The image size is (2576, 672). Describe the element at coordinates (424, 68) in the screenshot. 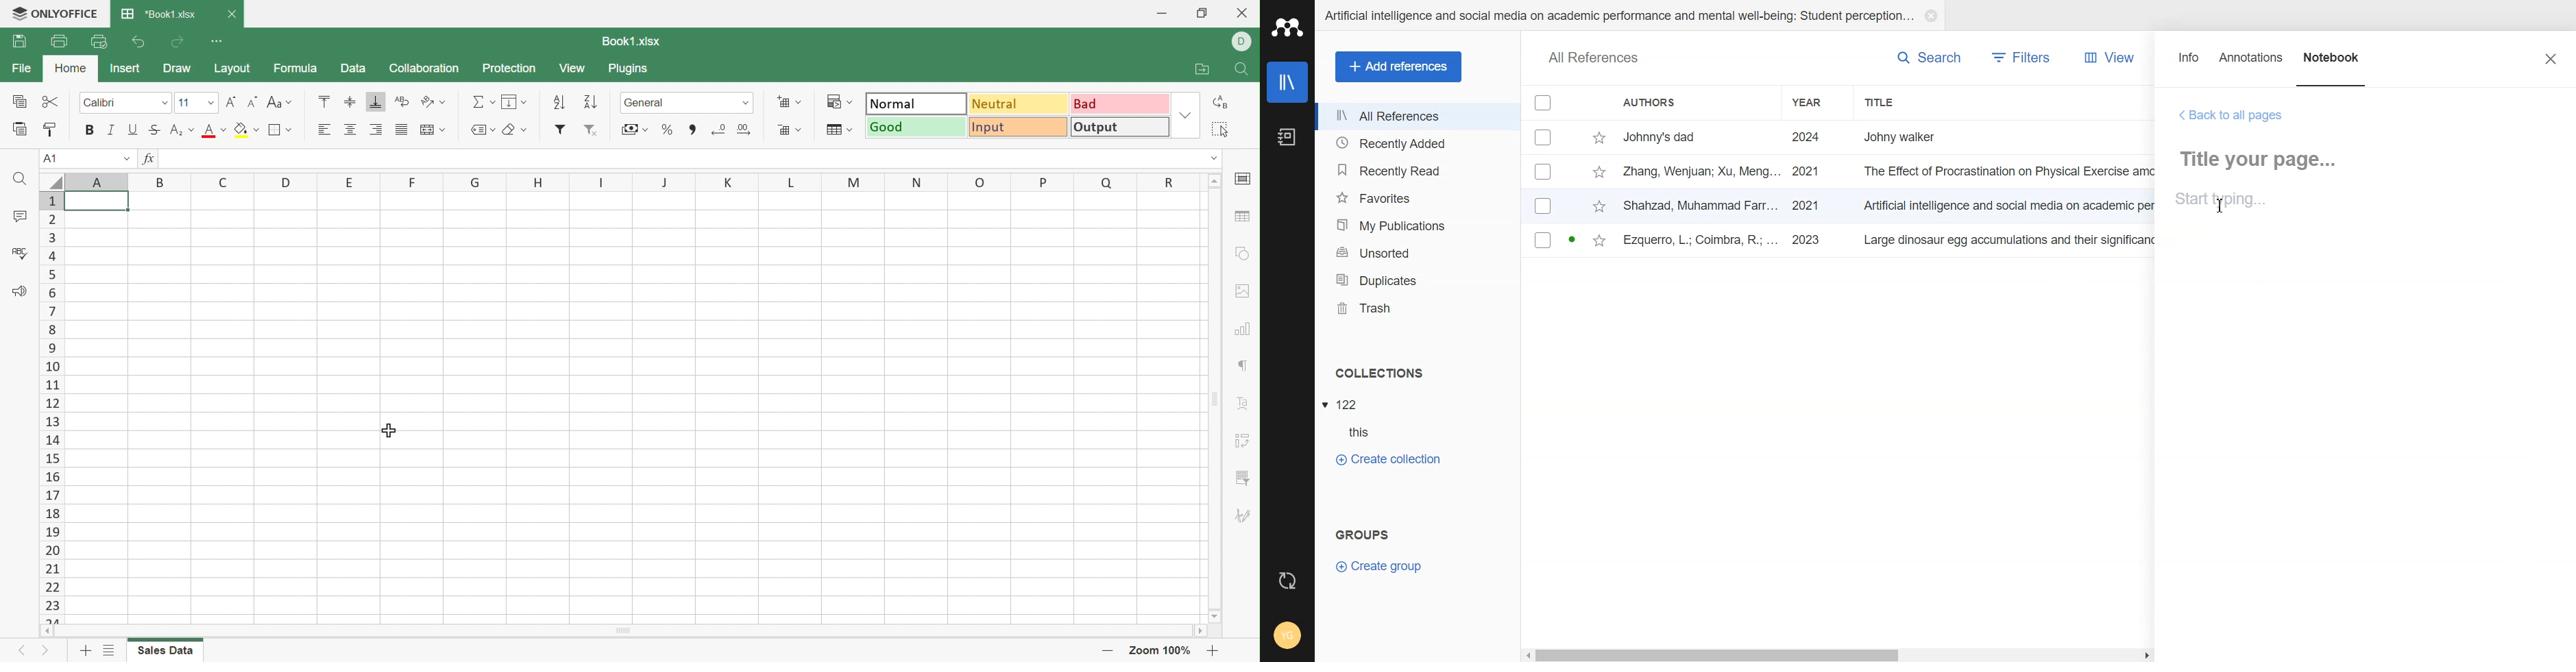

I see `Collaboration` at that location.